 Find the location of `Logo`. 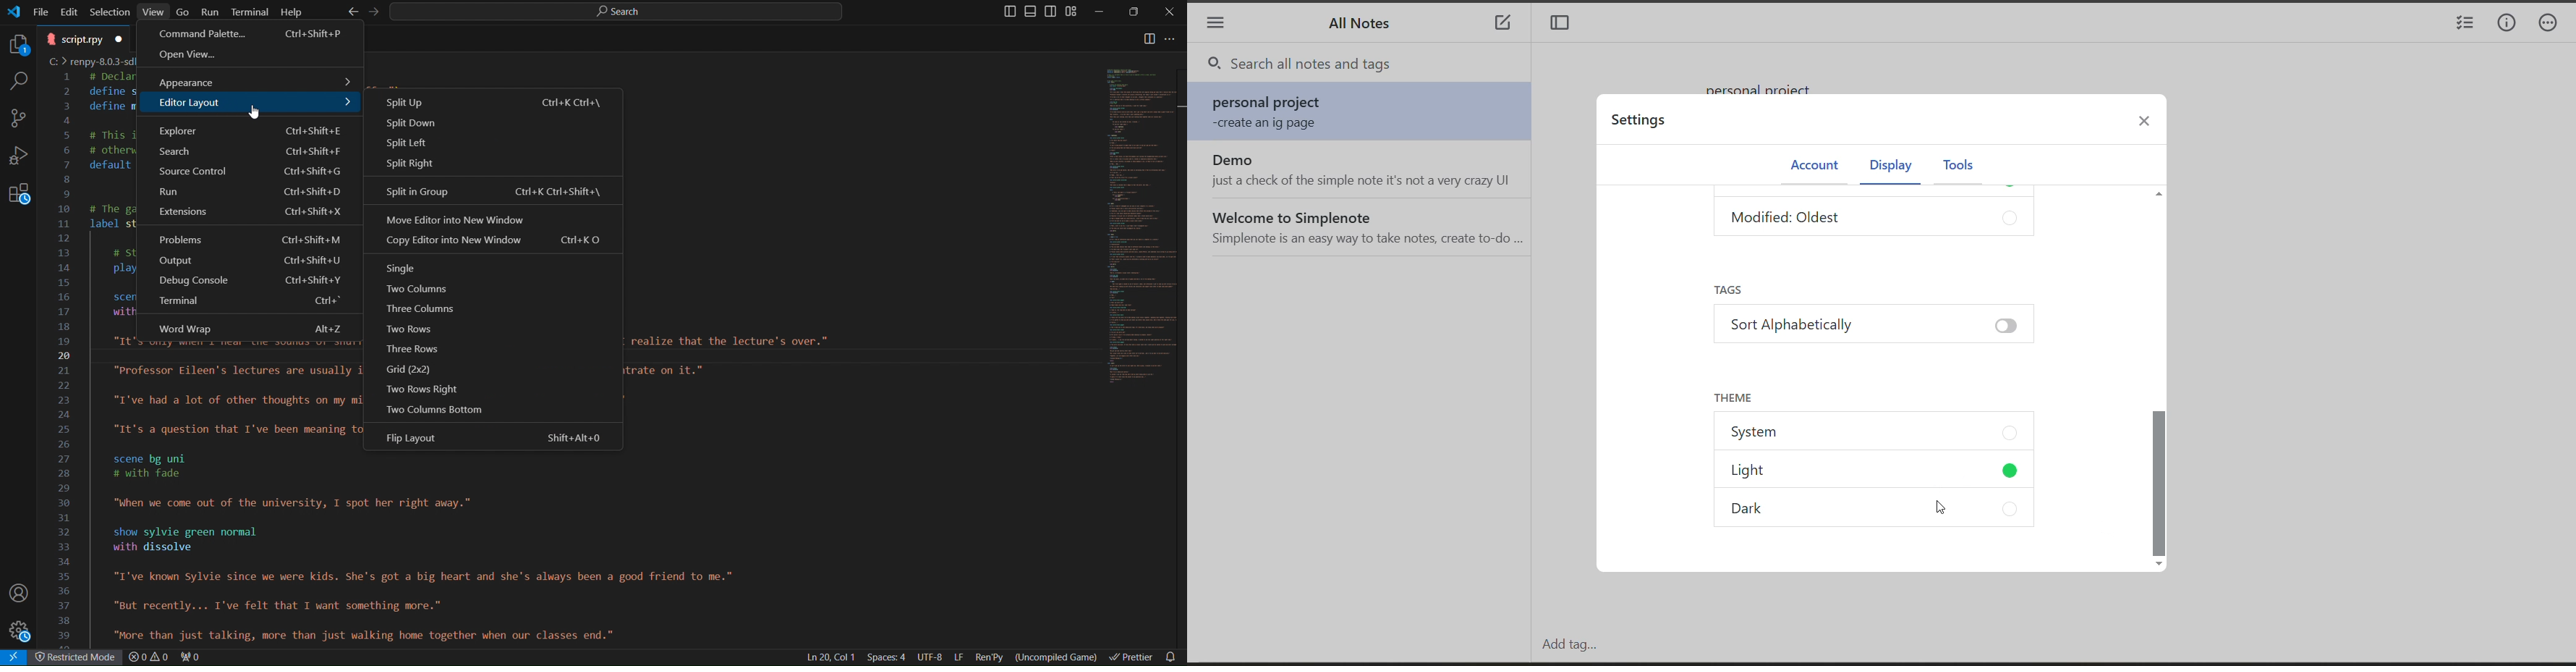

Logo is located at coordinates (14, 12).